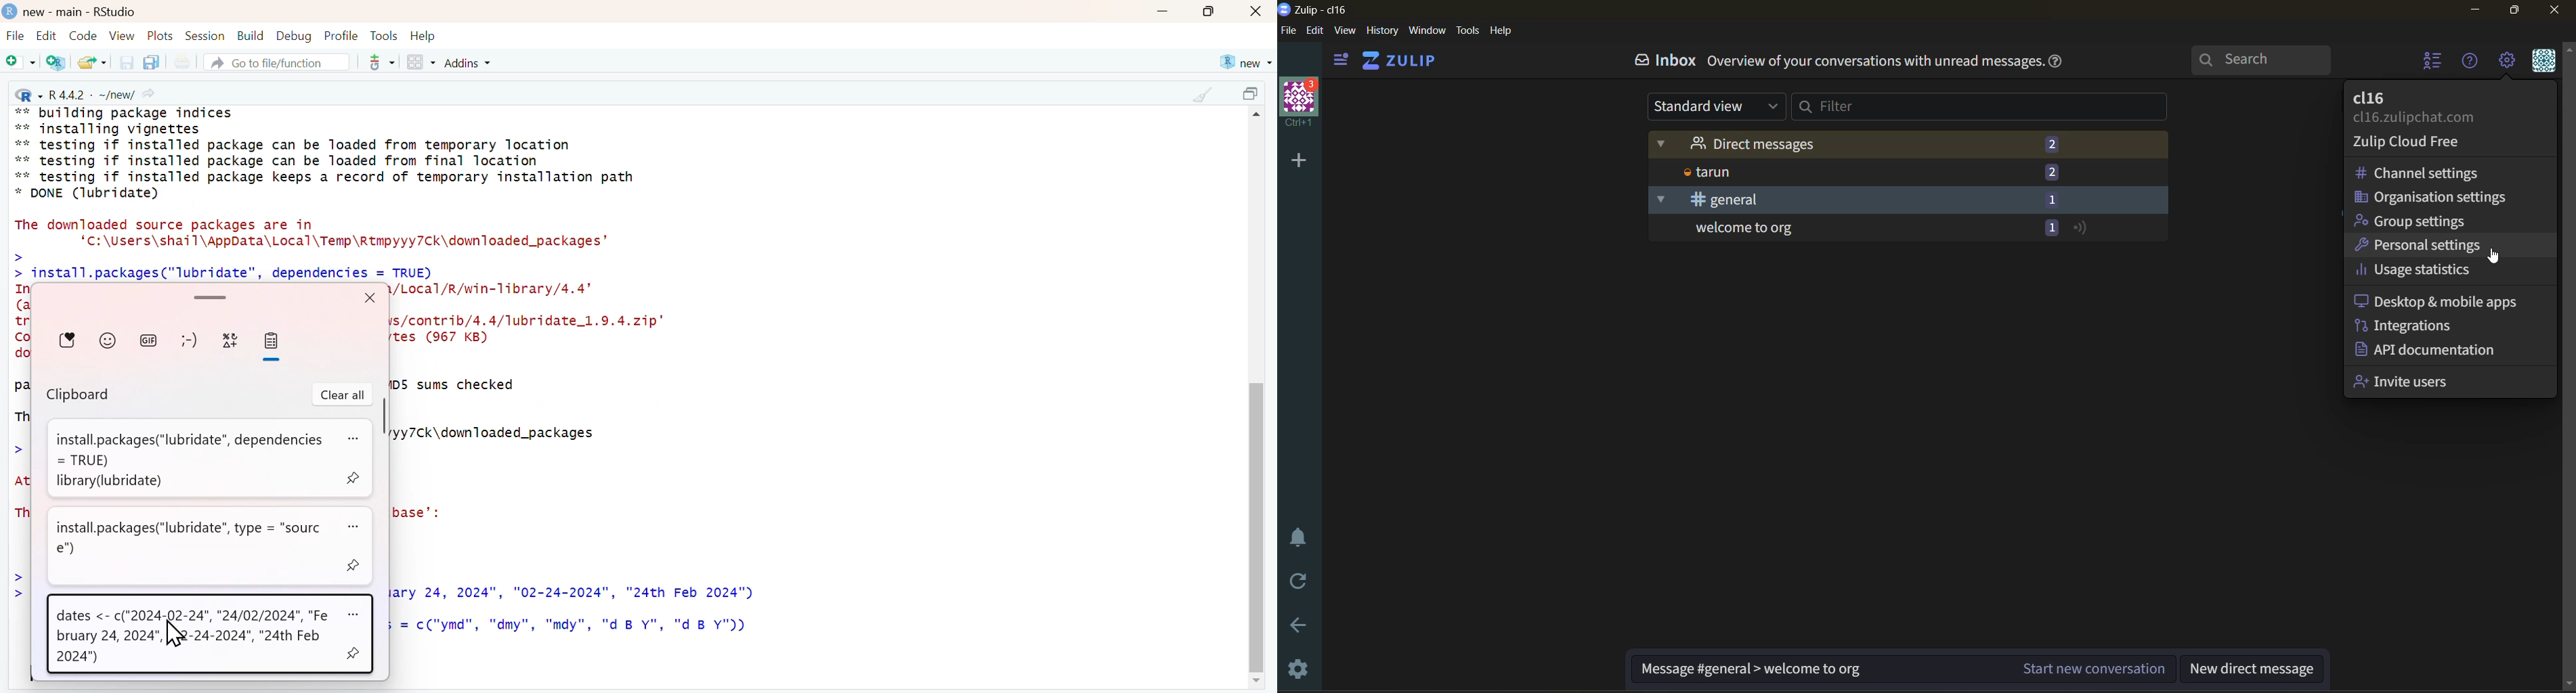  Describe the element at coordinates (15, 37) in the screenshot. I see `File` at that location.